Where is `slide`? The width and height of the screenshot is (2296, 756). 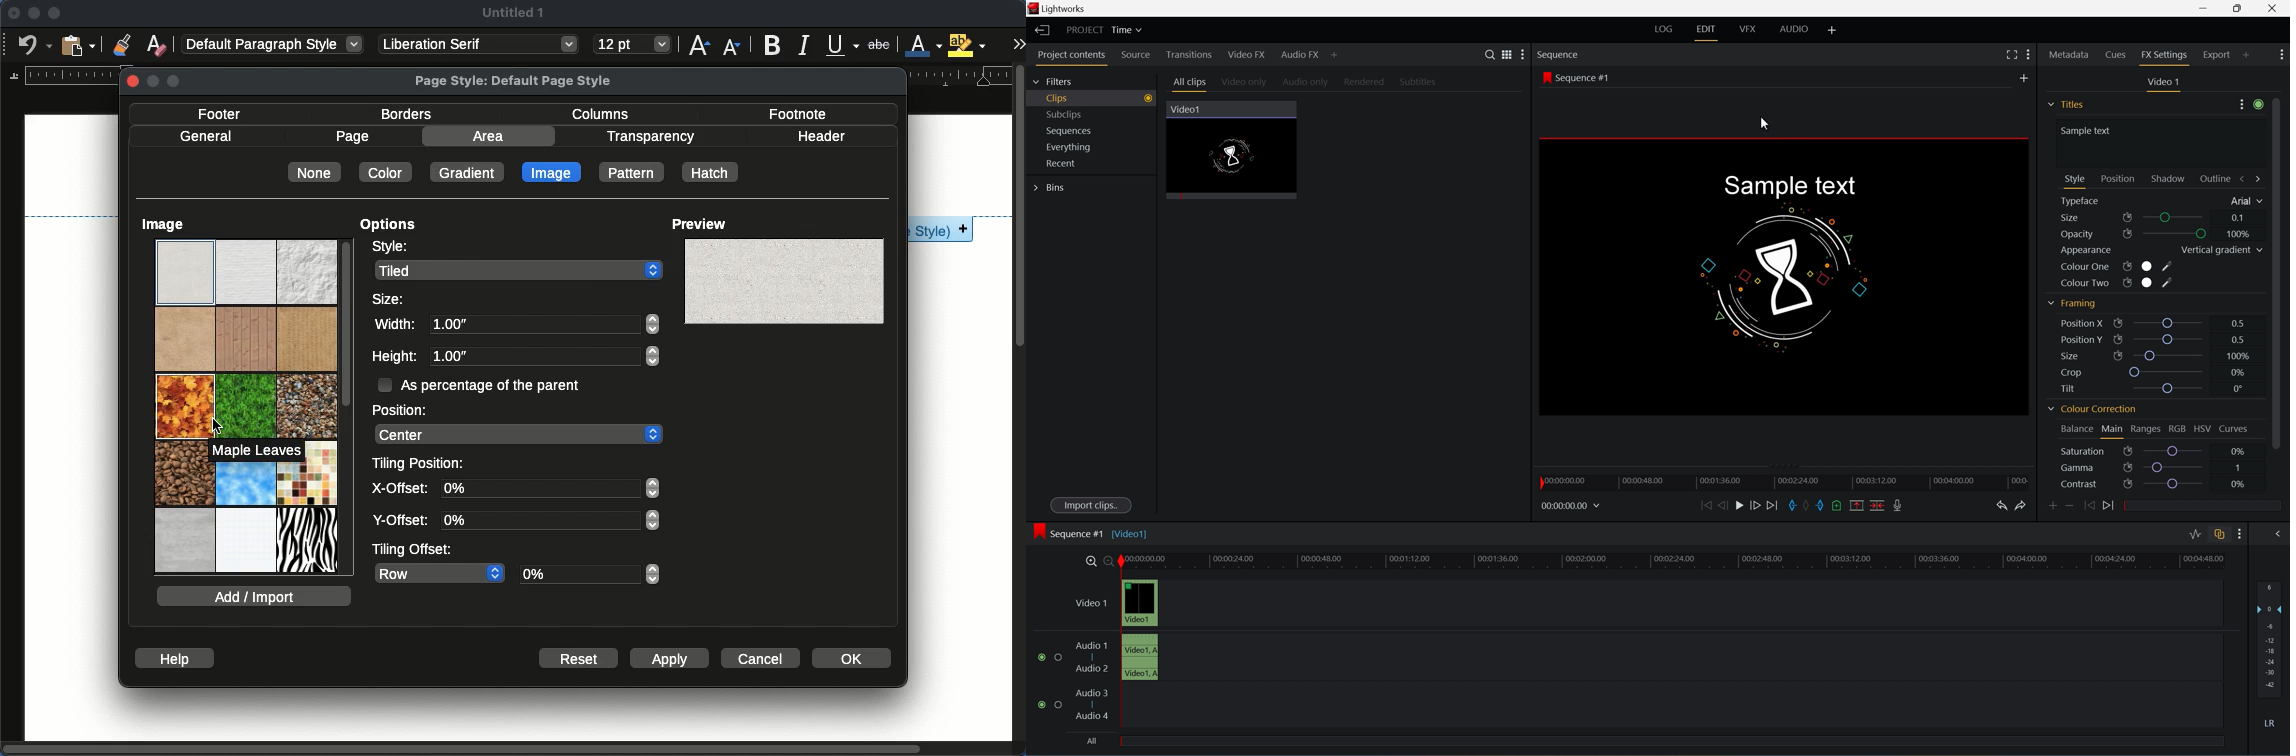 slide is located at coordinates (2278, 533).